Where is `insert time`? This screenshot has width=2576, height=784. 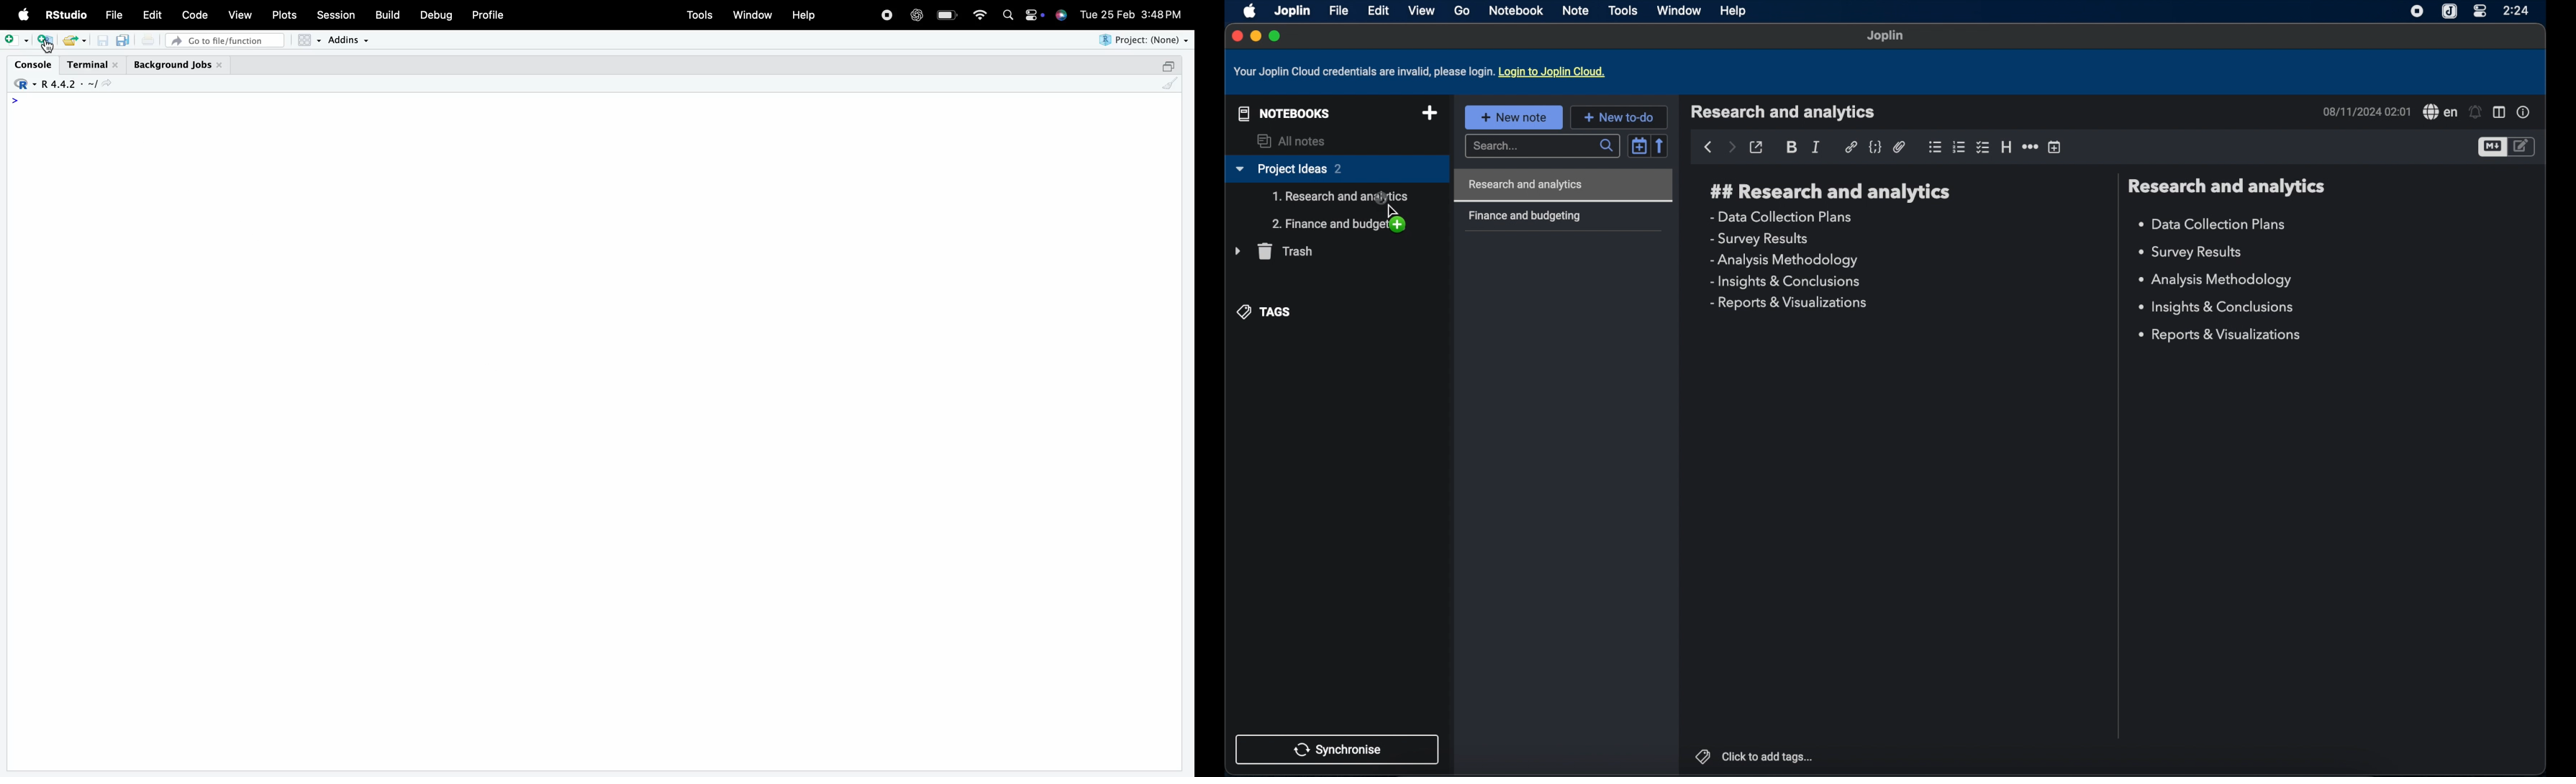
insert time is located at coordinates (2056, 147).